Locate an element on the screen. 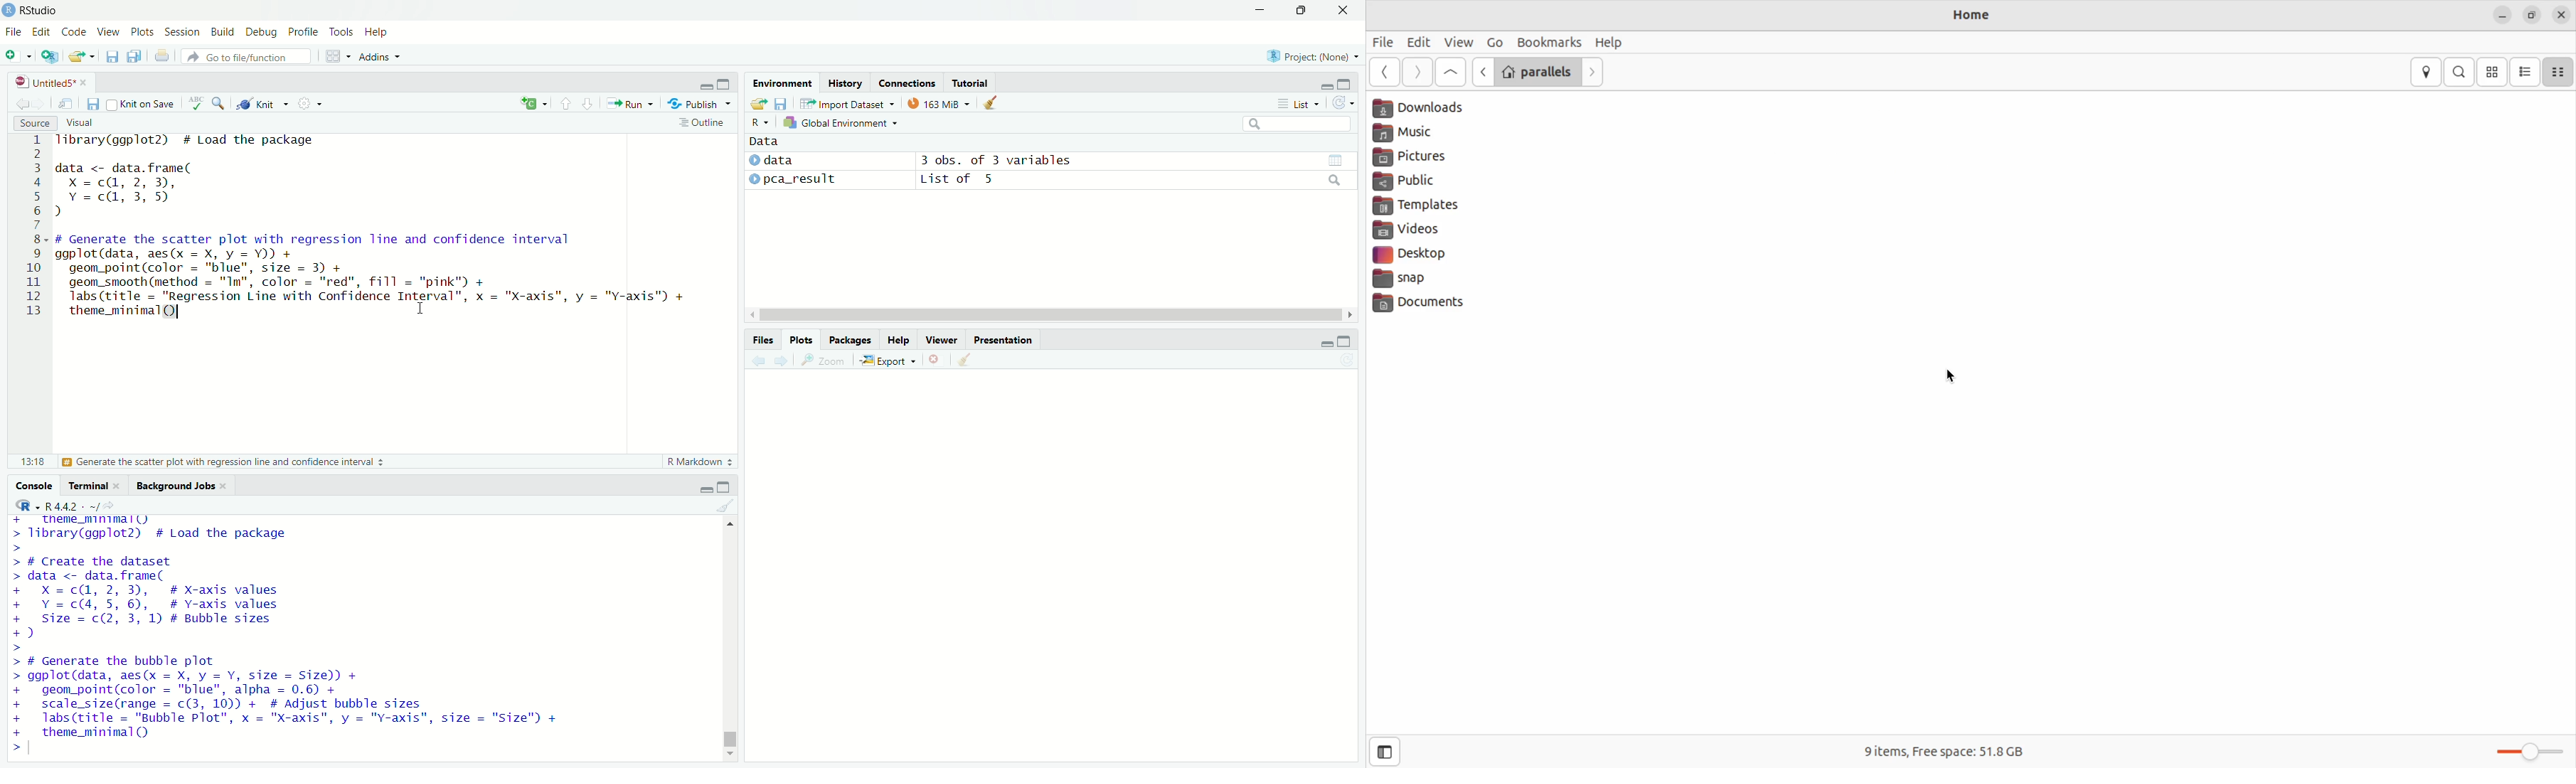 This screenshot has width=2576, height=784. Refresh current plot is located at coordinates (1347, 359).